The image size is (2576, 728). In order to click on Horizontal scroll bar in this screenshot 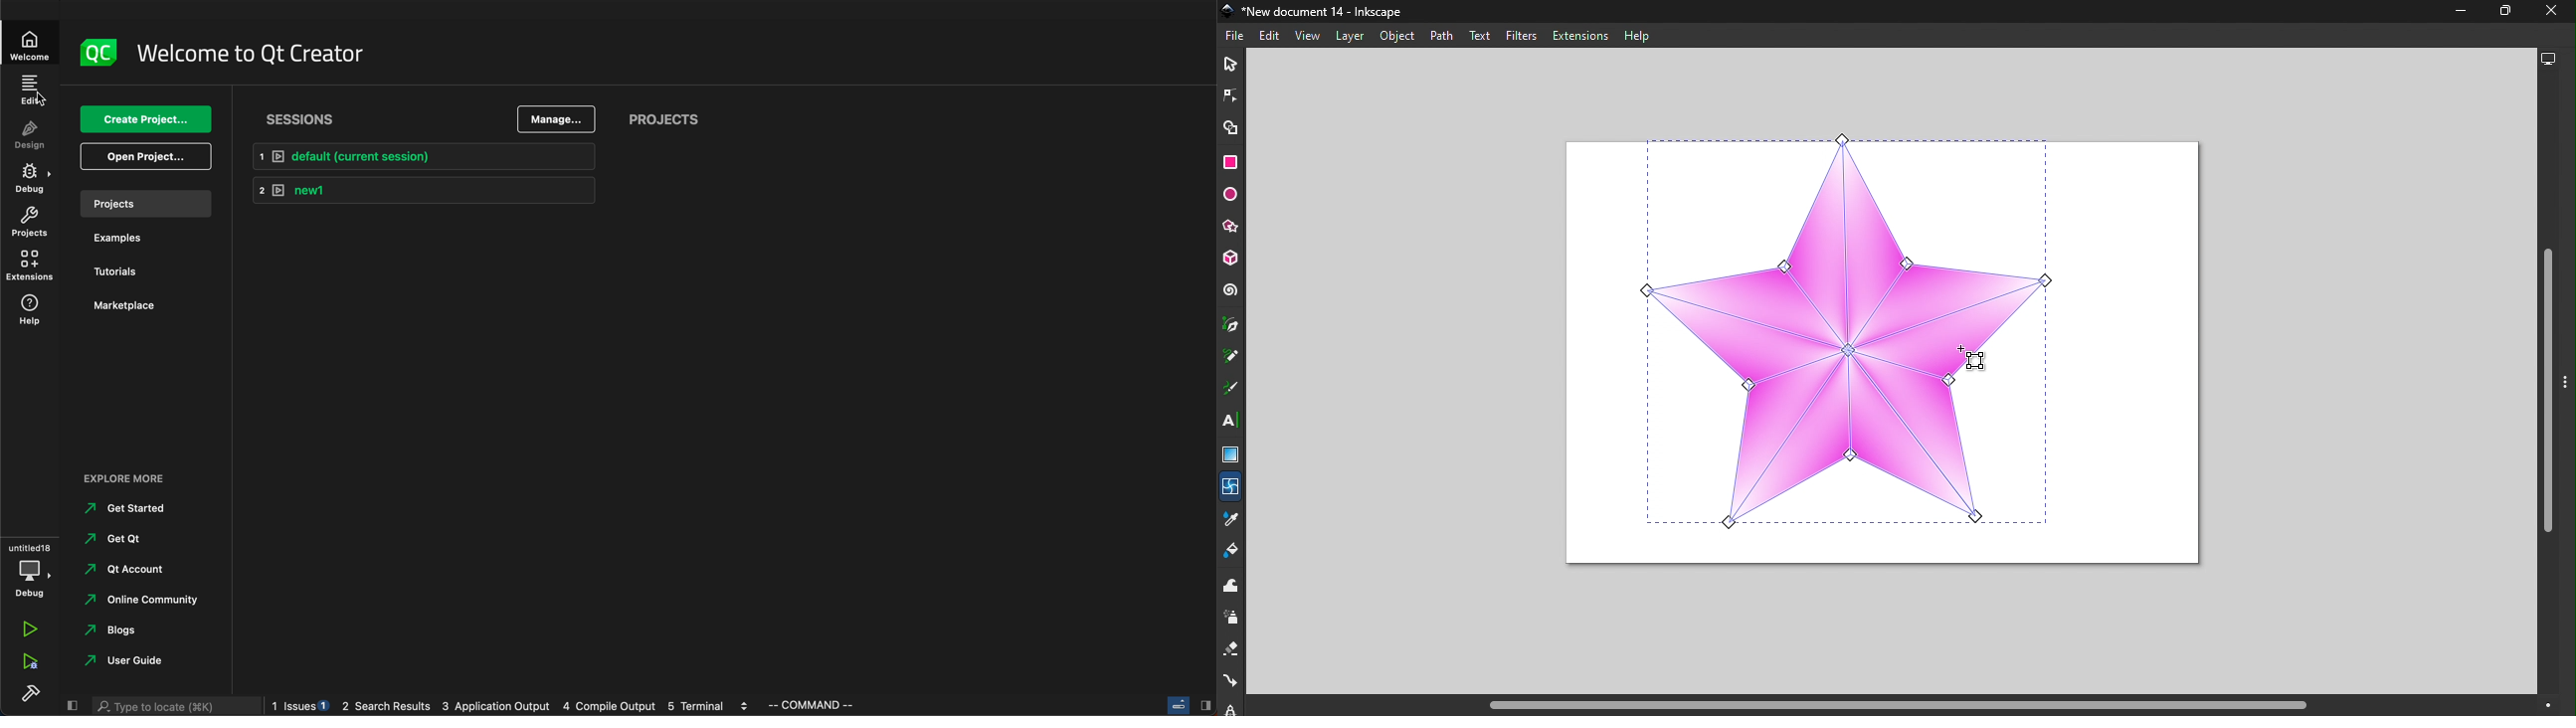, I will do `click(1919, 705)`.